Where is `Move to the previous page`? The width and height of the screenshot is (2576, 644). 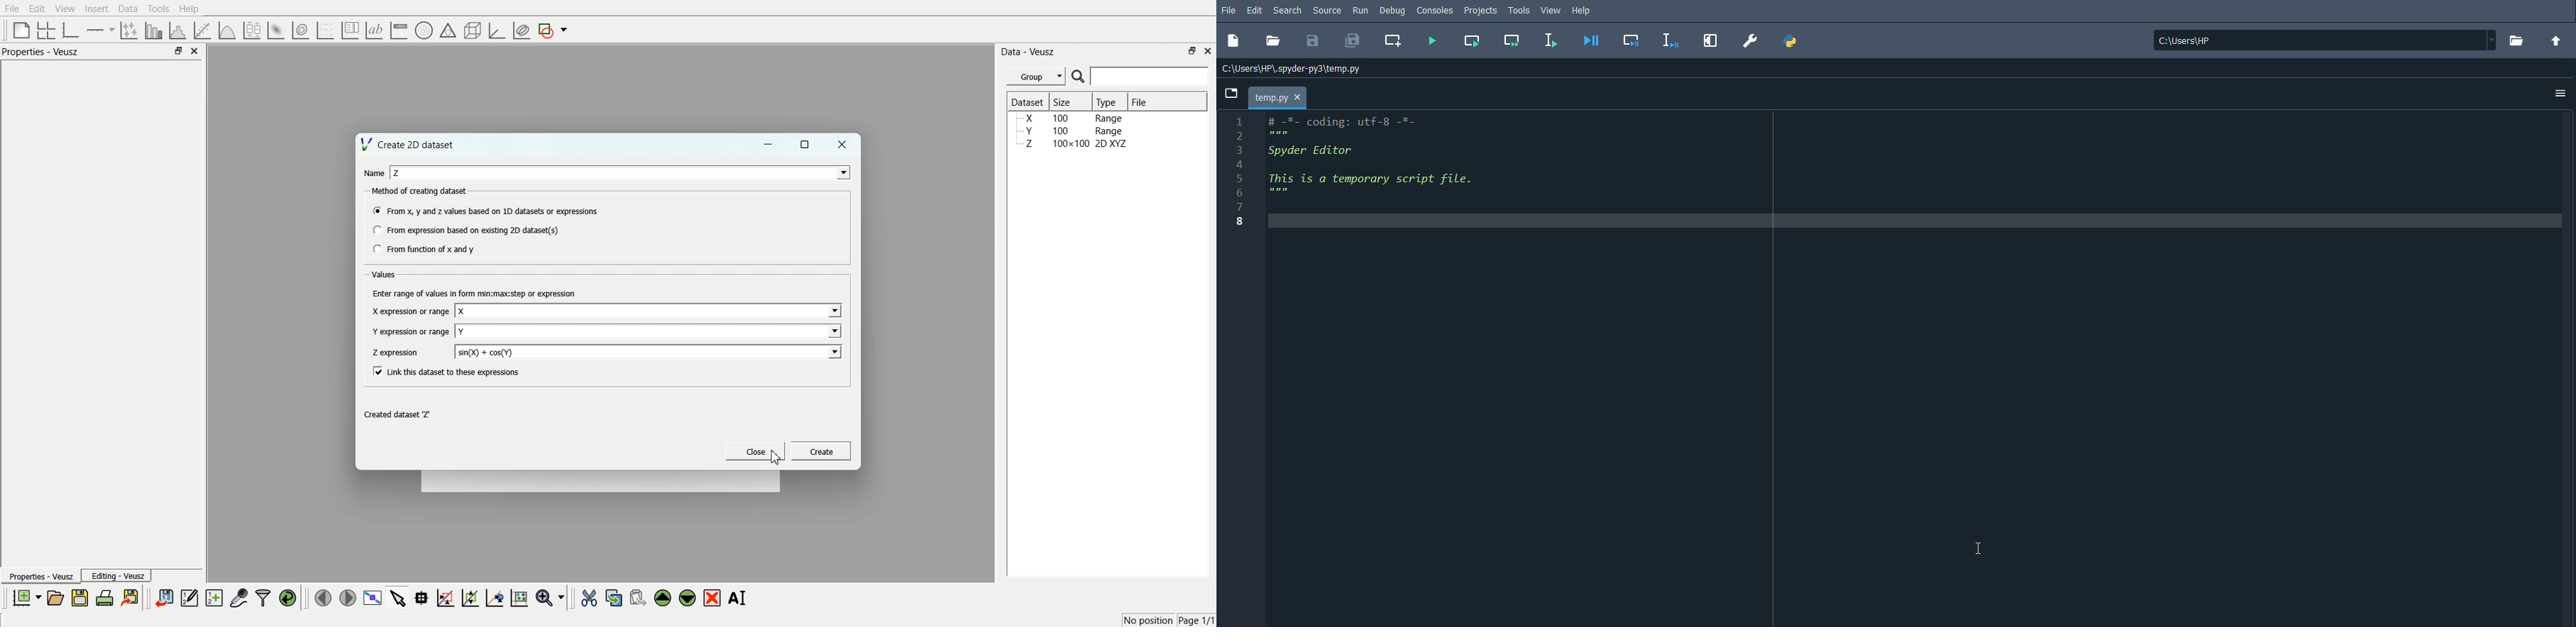 Move to the previous page is located at coordinates (323, 597).